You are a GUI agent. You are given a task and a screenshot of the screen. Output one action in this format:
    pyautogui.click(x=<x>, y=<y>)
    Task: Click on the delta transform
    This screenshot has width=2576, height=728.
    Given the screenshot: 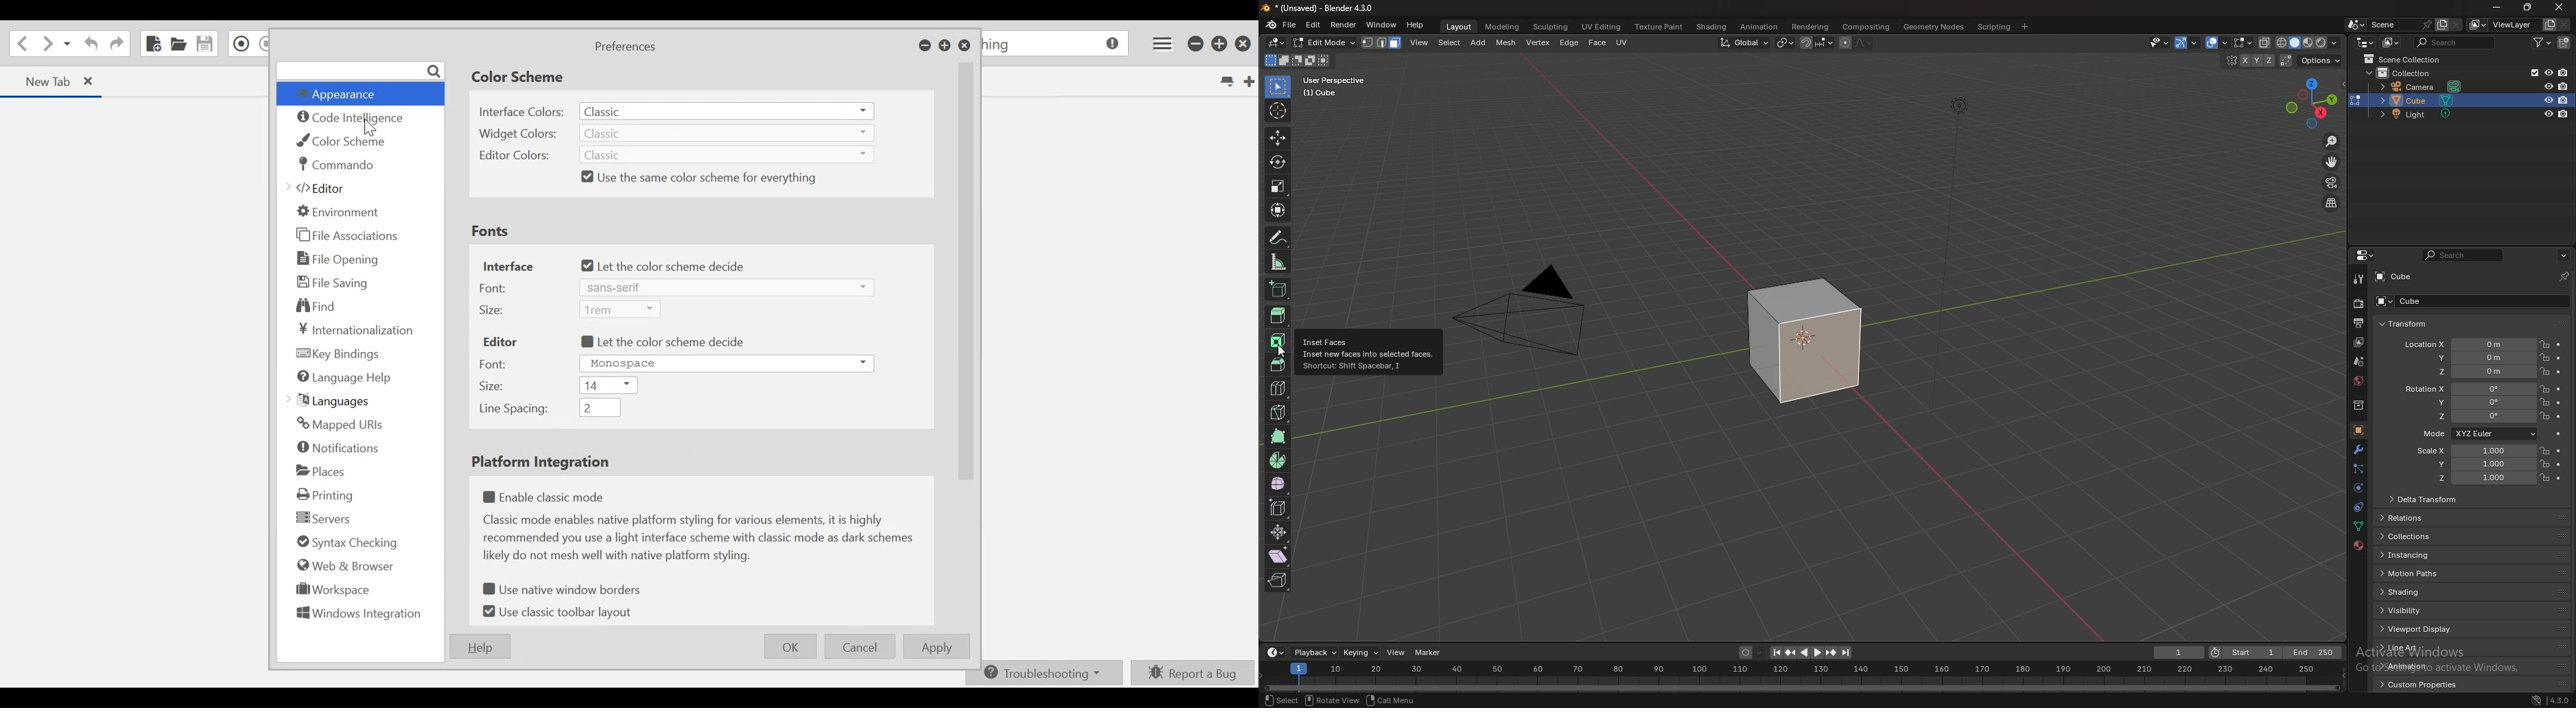 What is the action you would take?
    pyautogui.click(x=2425, y=498)
    